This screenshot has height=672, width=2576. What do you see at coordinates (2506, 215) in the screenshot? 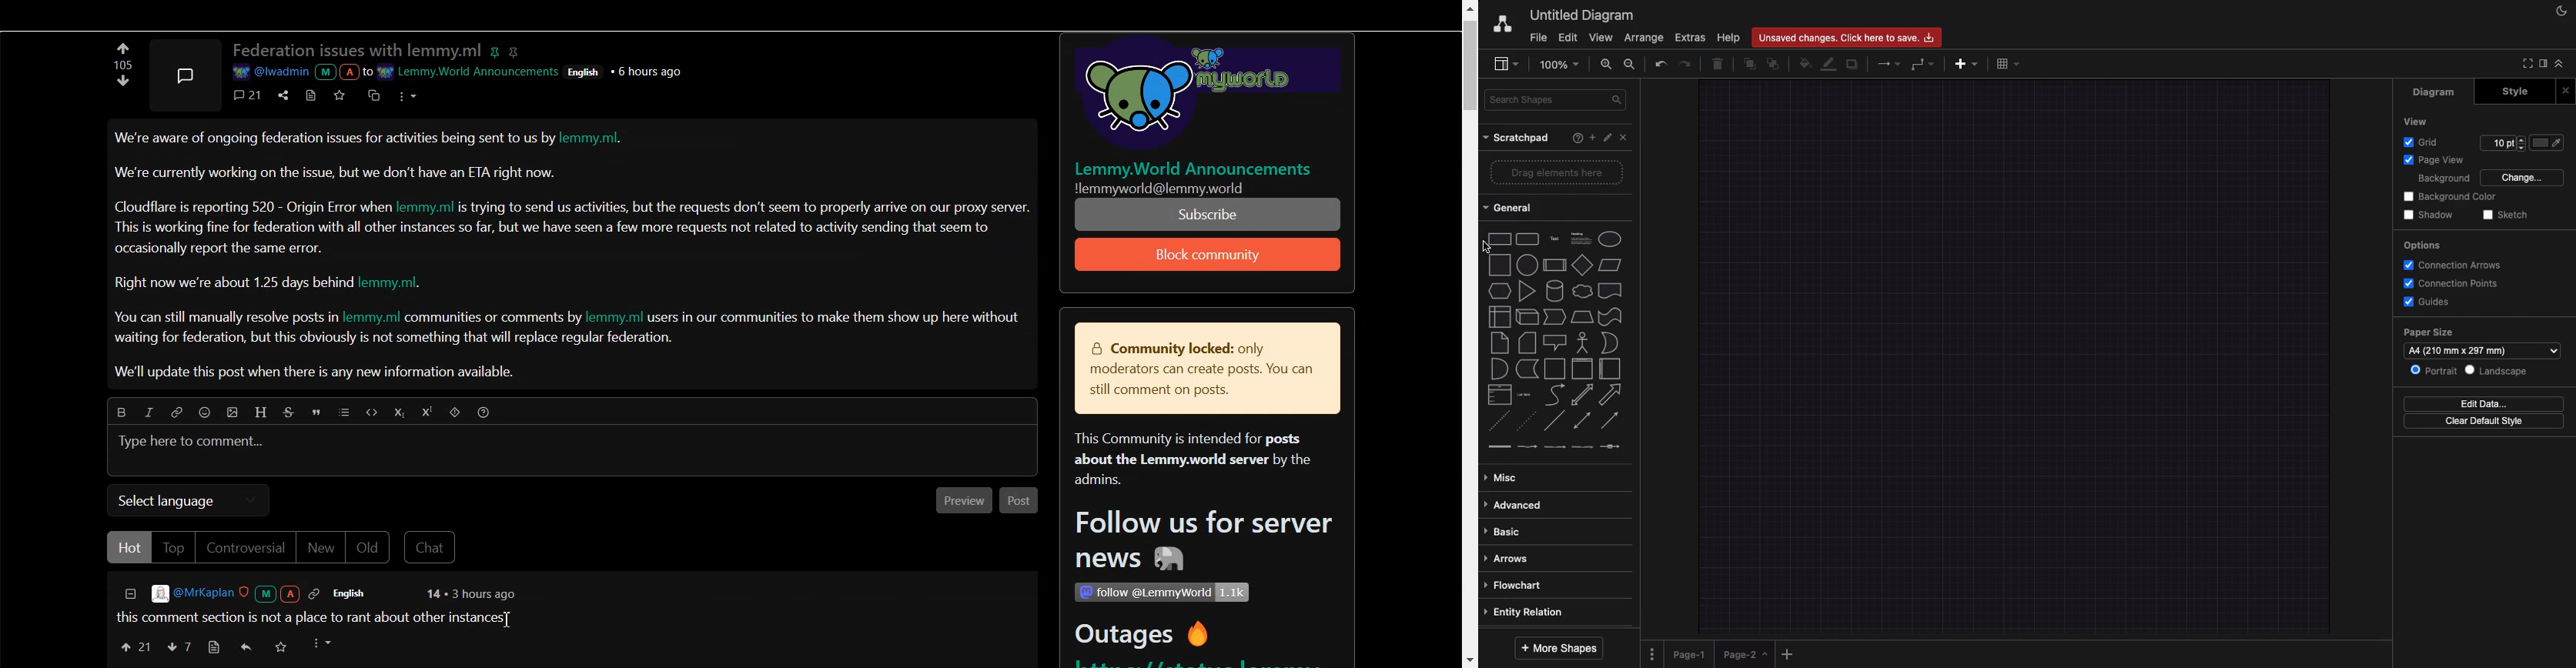
I see `Sketch` at bounding box center [2506, 215].